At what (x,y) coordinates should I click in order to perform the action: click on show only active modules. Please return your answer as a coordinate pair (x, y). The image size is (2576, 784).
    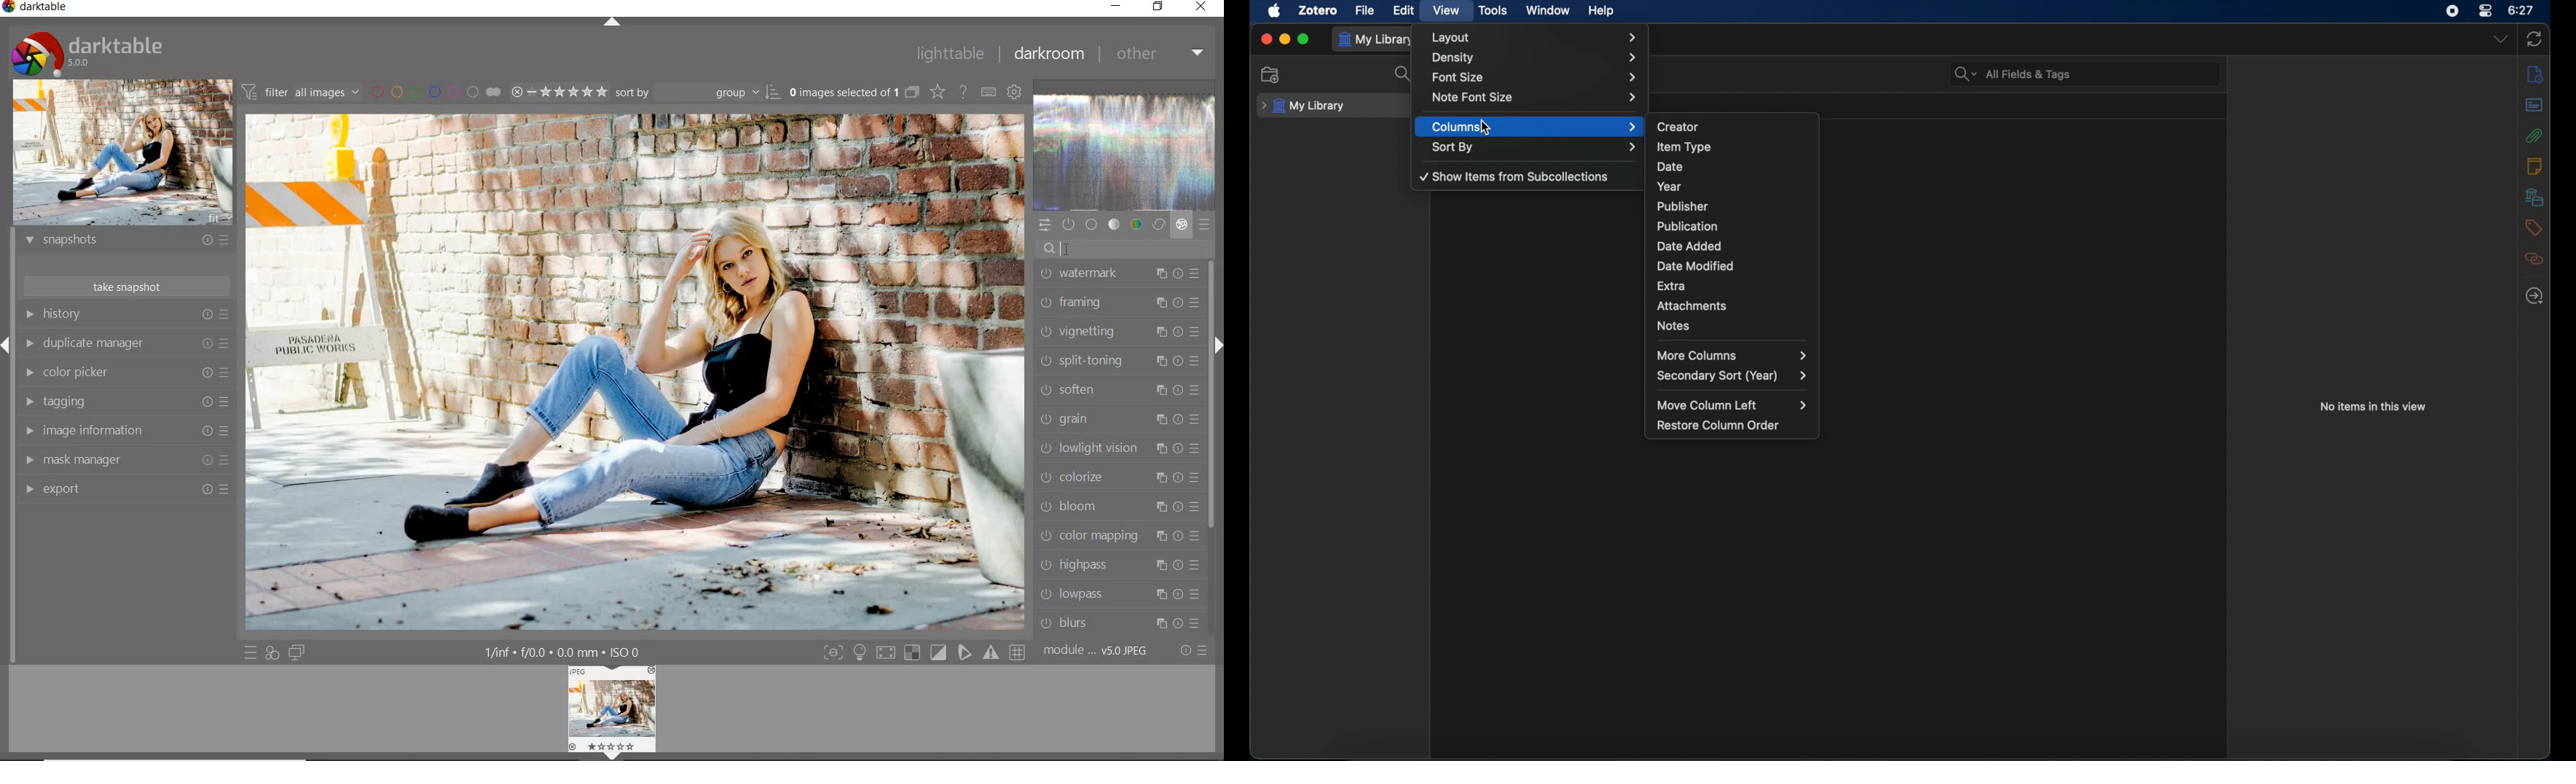
    Looking at the image, I should click on (1069, 225).